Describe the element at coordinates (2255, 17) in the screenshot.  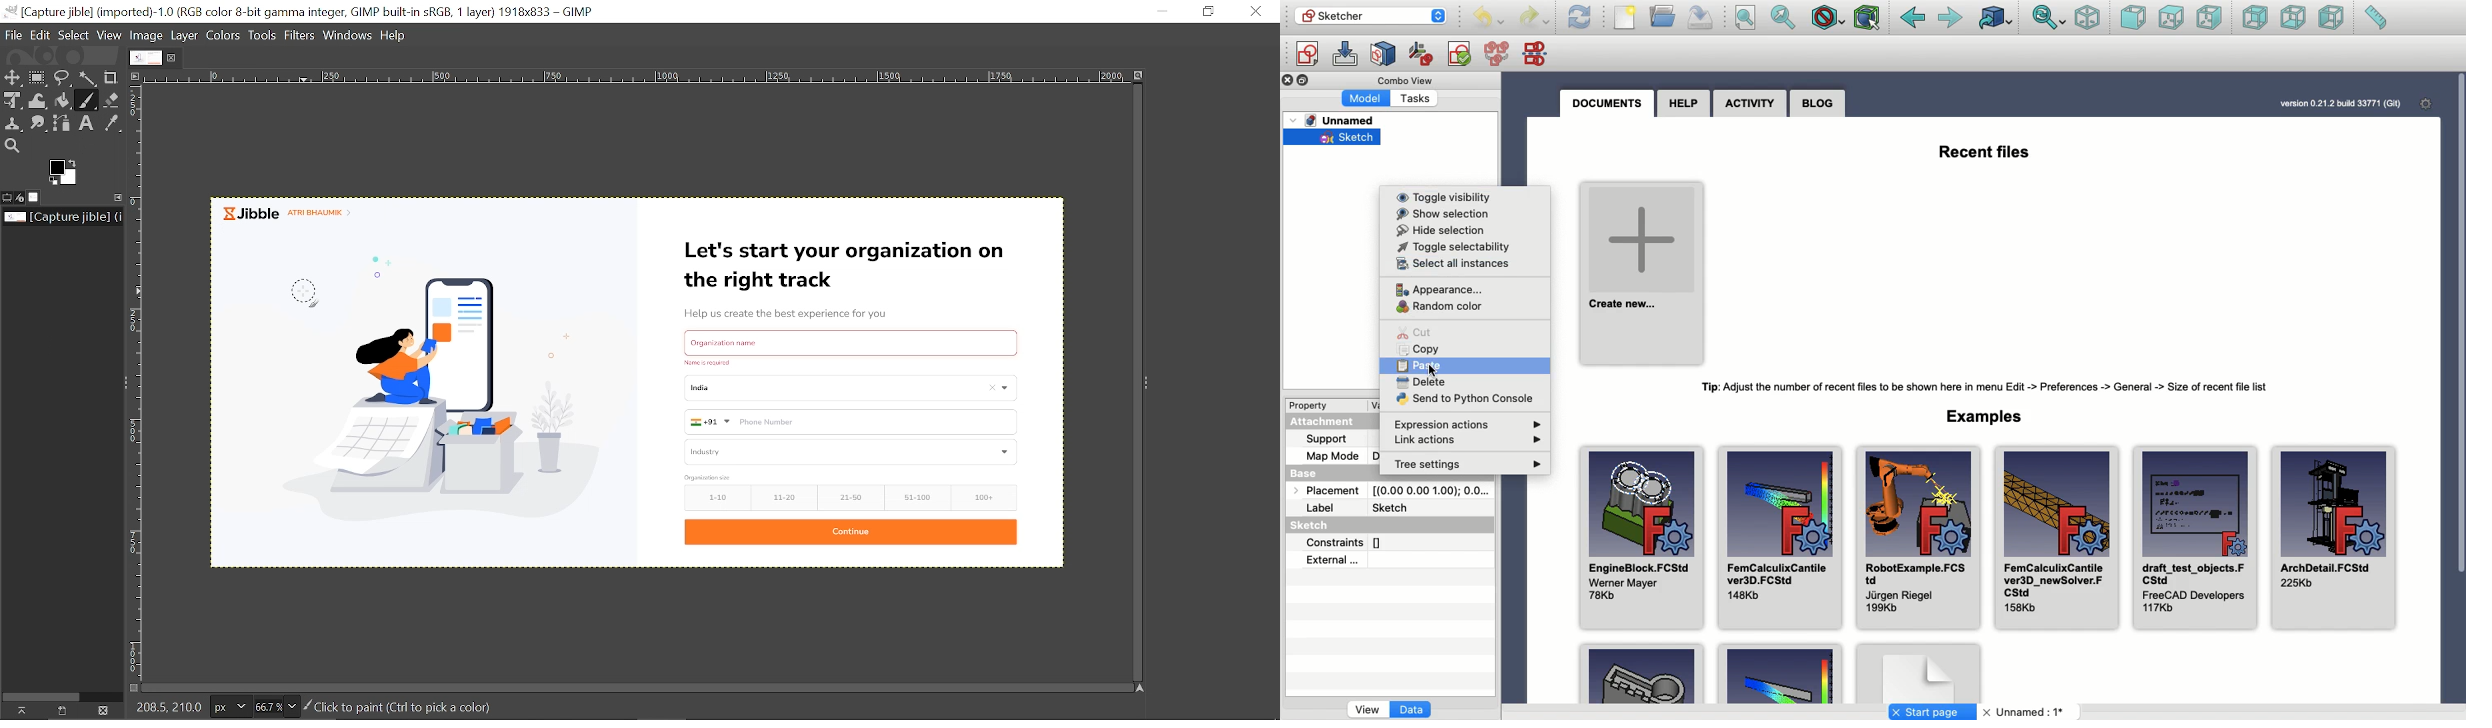
I see `Rear` at that location.